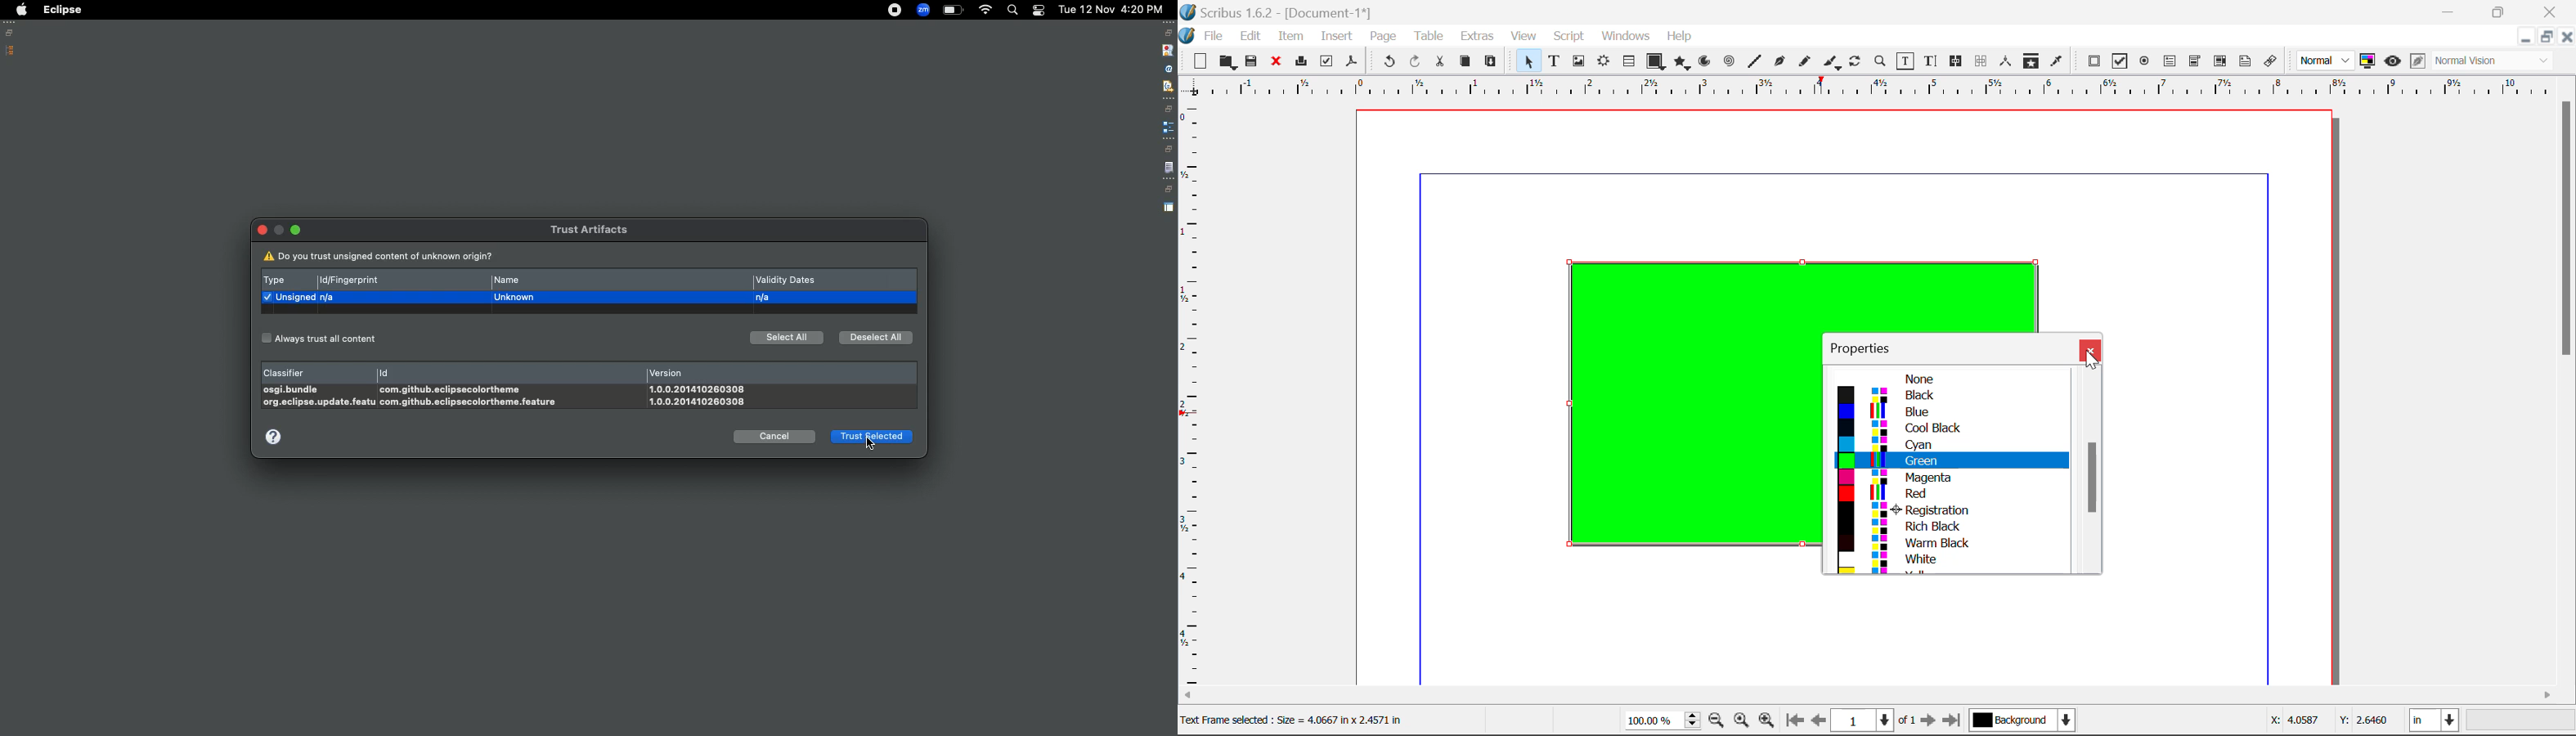 The width and height of the screenshot is (2576, 756). Describe the element at coordinates (1706, 63) in the screenshot. I see `Arc` at that location.